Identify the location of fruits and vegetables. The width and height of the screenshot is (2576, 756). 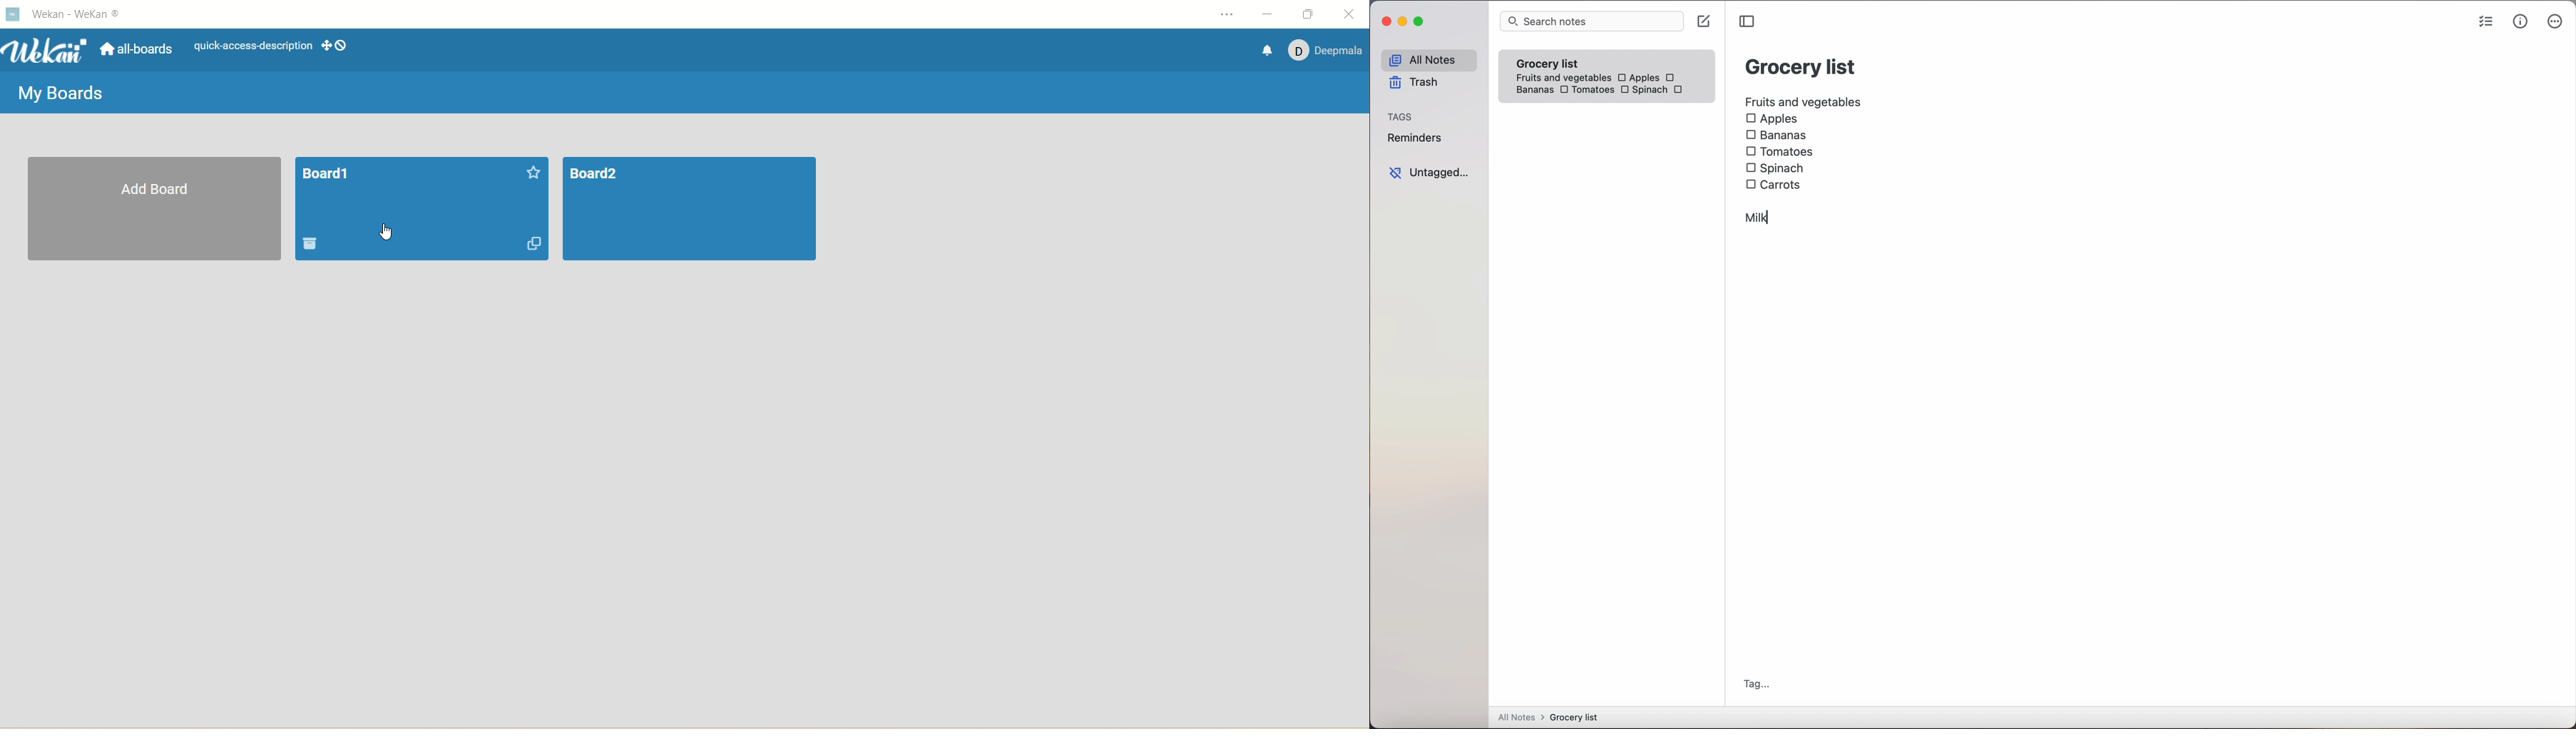
(1805, 101).